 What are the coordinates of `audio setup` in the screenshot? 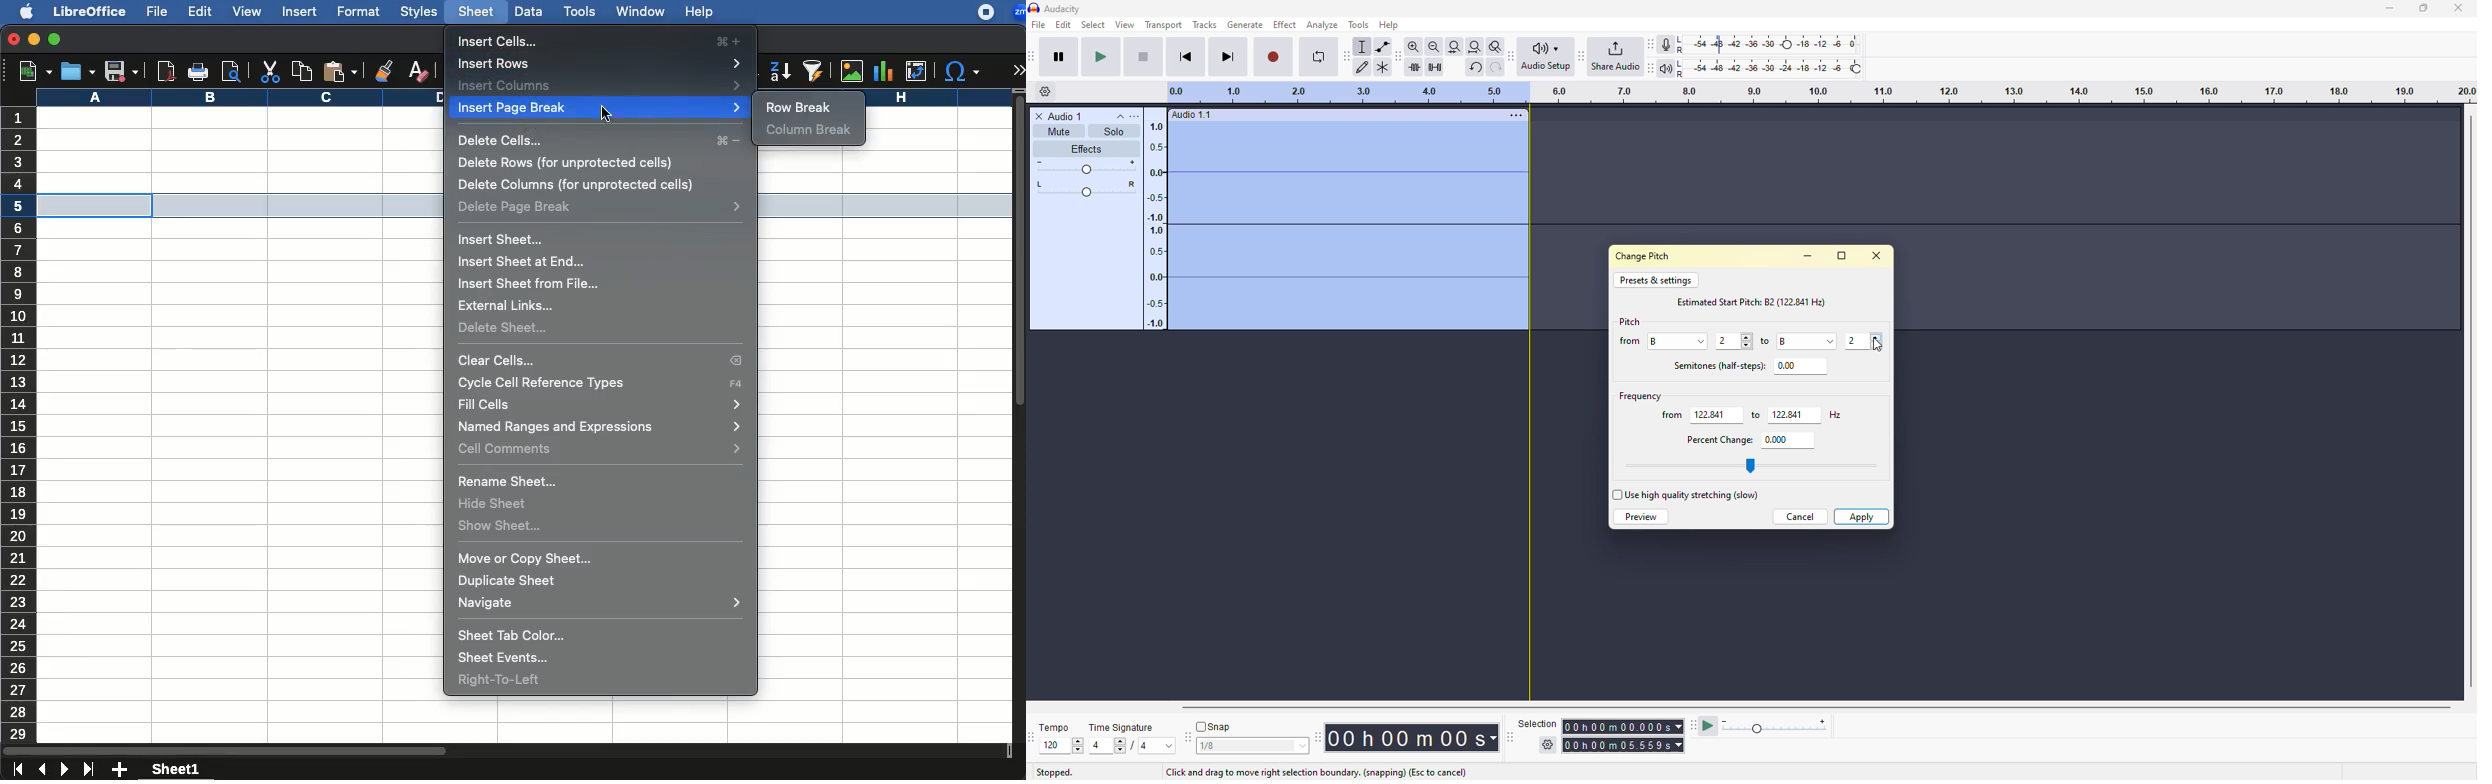 It's located at (1546, 56).